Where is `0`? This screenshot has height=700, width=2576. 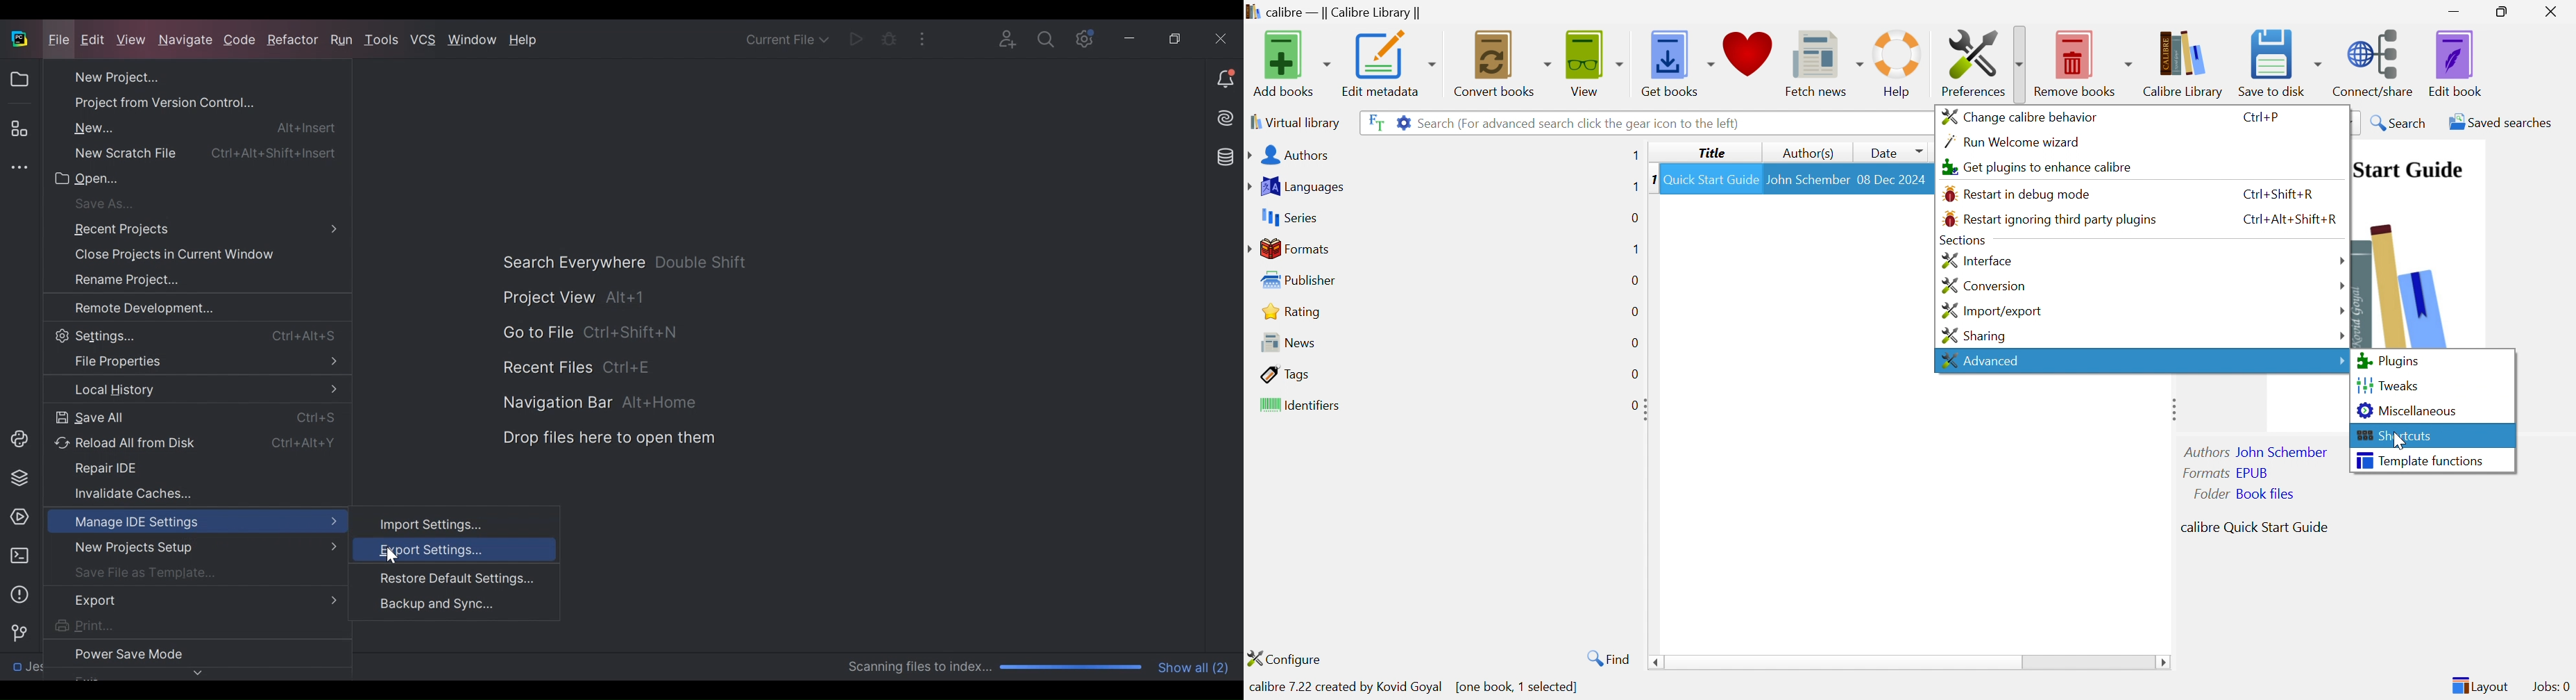 0 is located at coordinates (1634, 404).